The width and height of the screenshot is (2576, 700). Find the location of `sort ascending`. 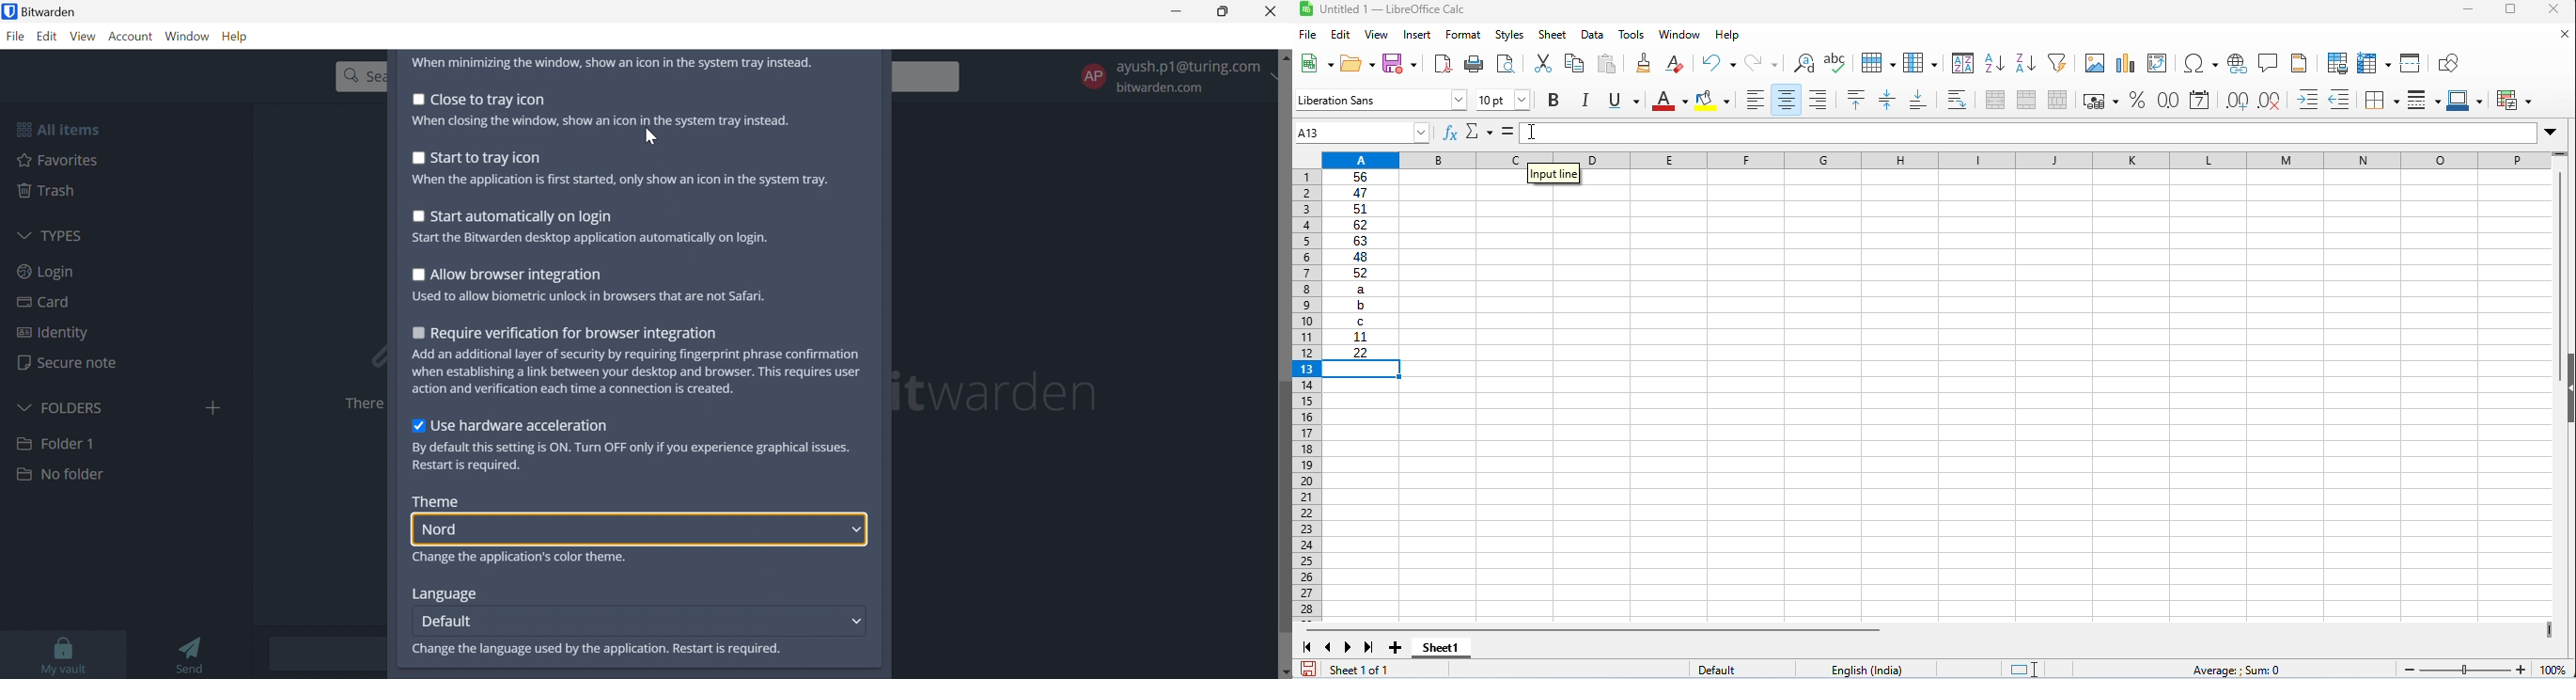

sort ascending is located at coordinates (1993, 64).